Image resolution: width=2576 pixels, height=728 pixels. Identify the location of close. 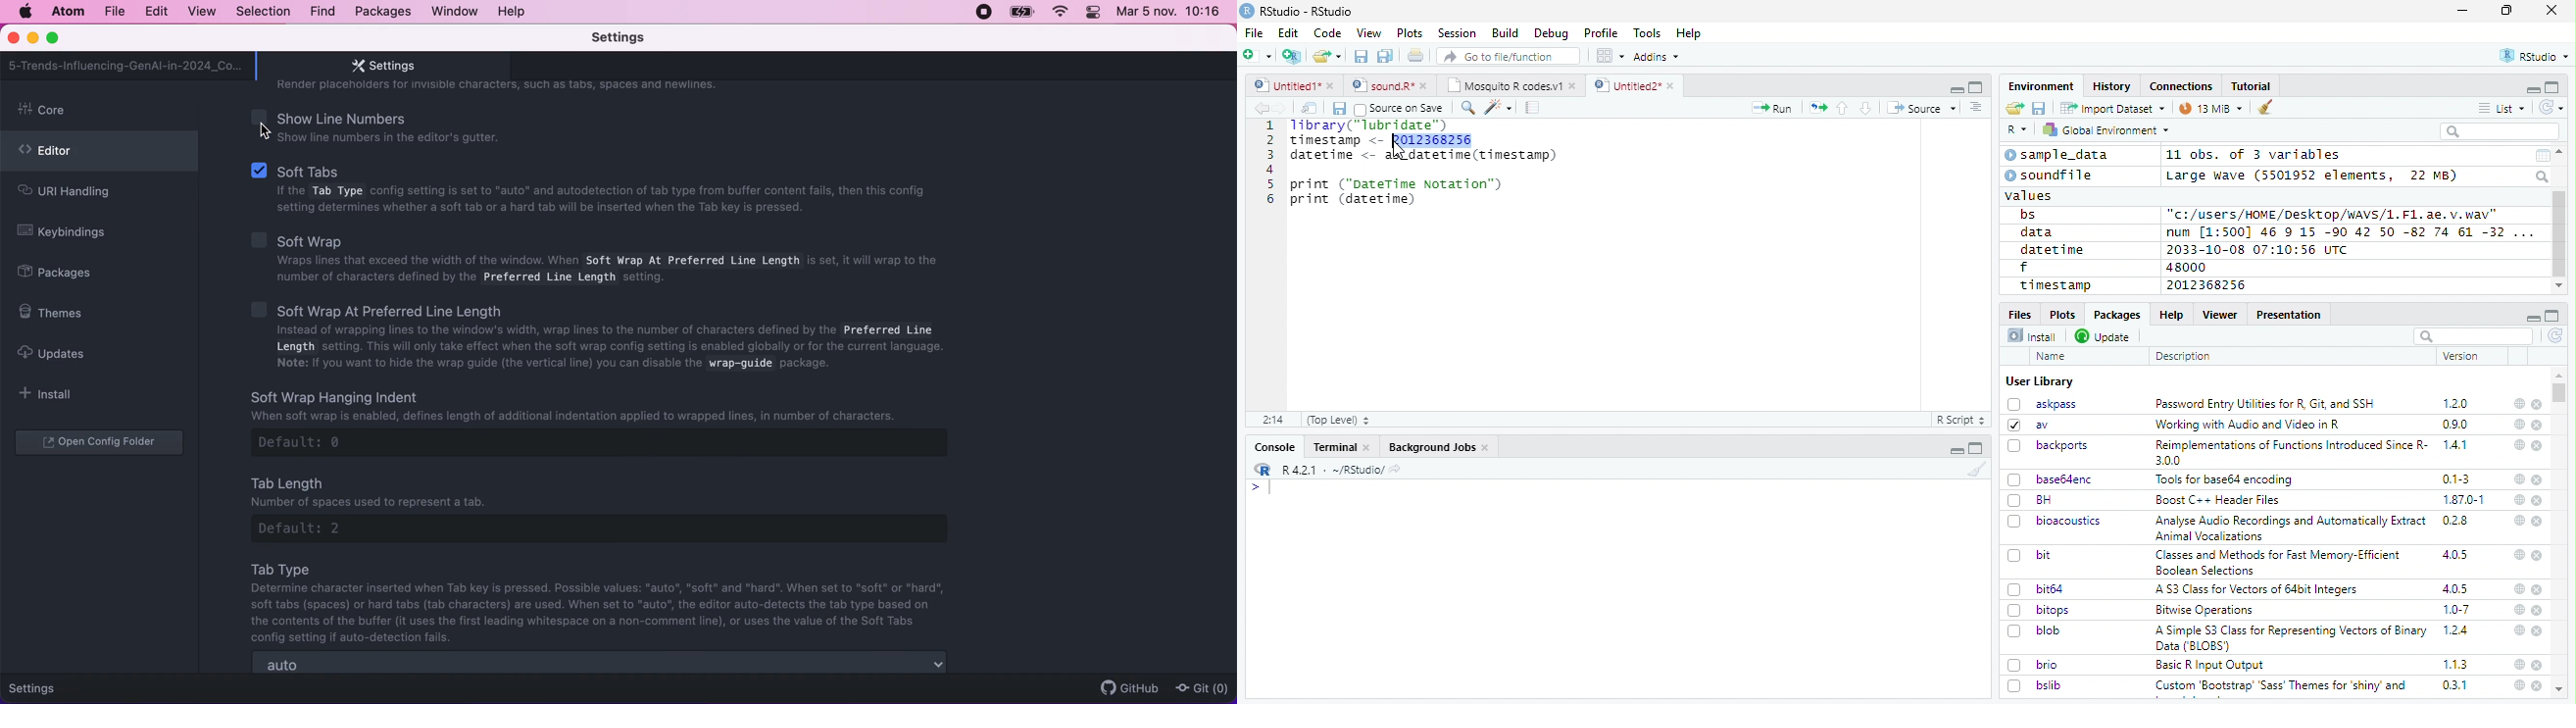
(2538, 446).